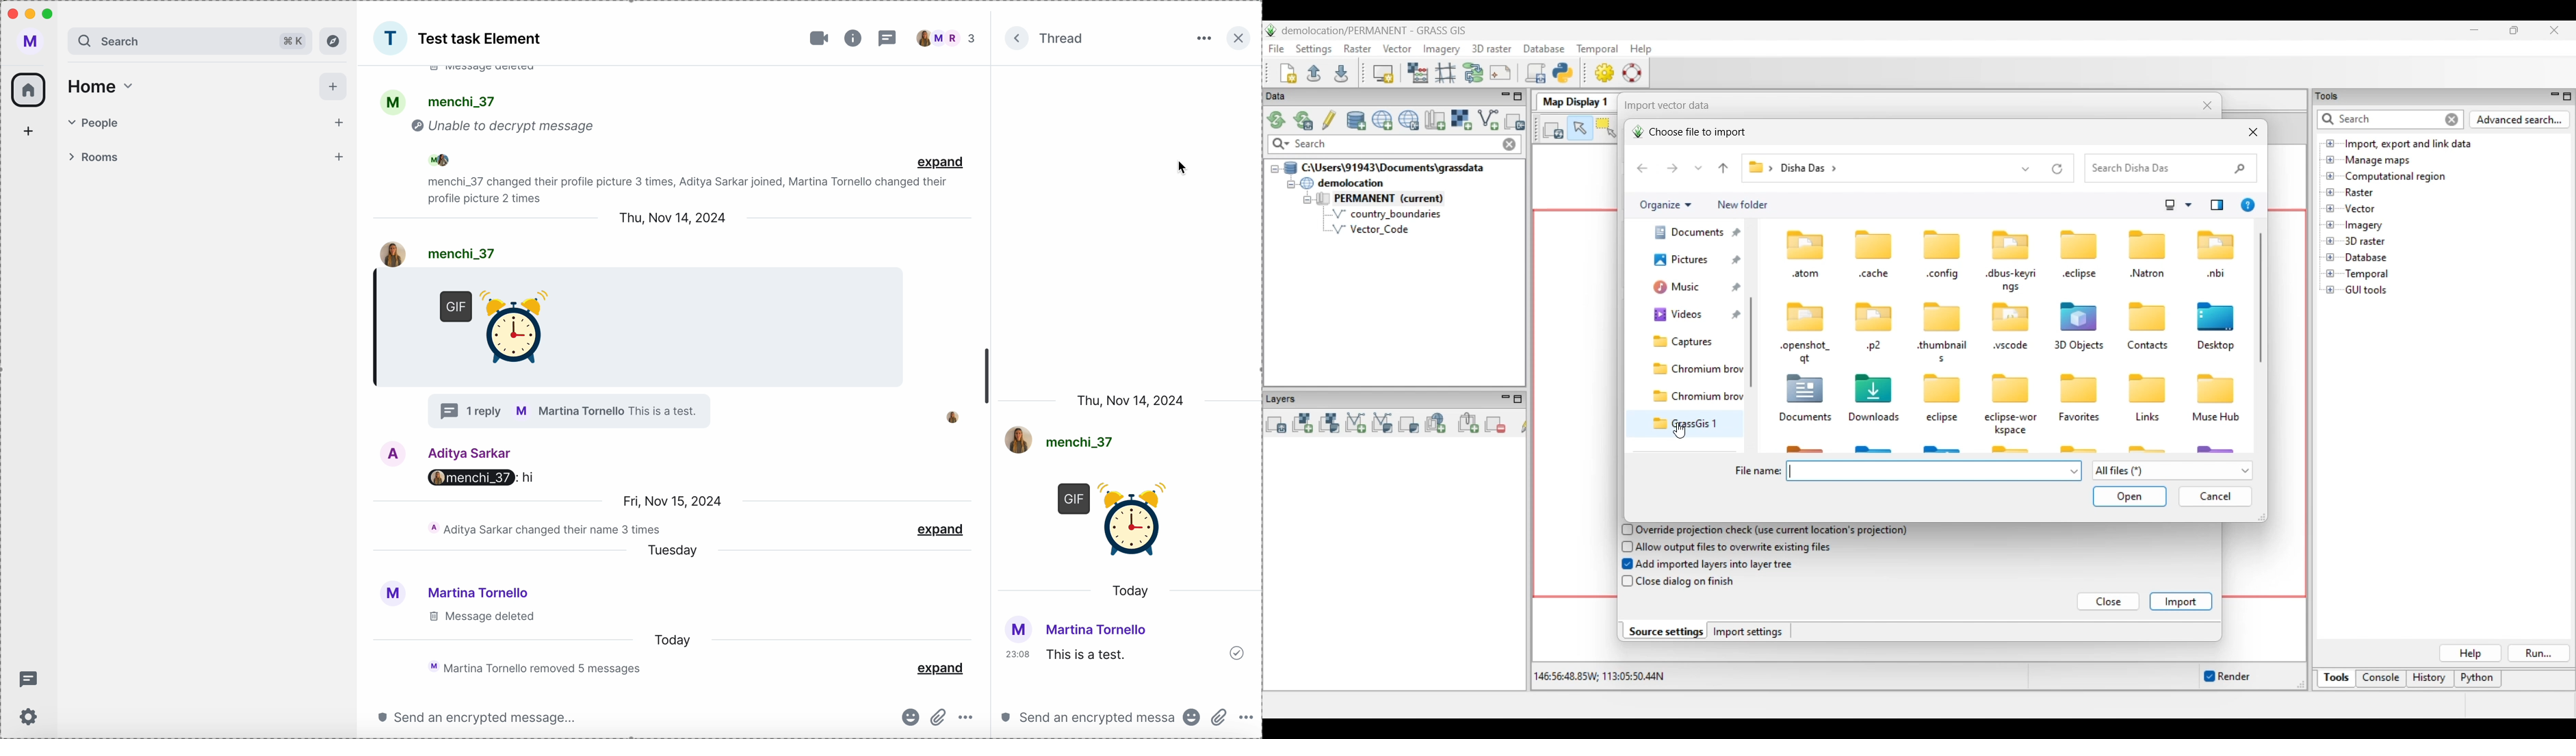 Image resolution: width=2576 pixels, height=756 pixels. I want to click on more options, so click(969, 718).